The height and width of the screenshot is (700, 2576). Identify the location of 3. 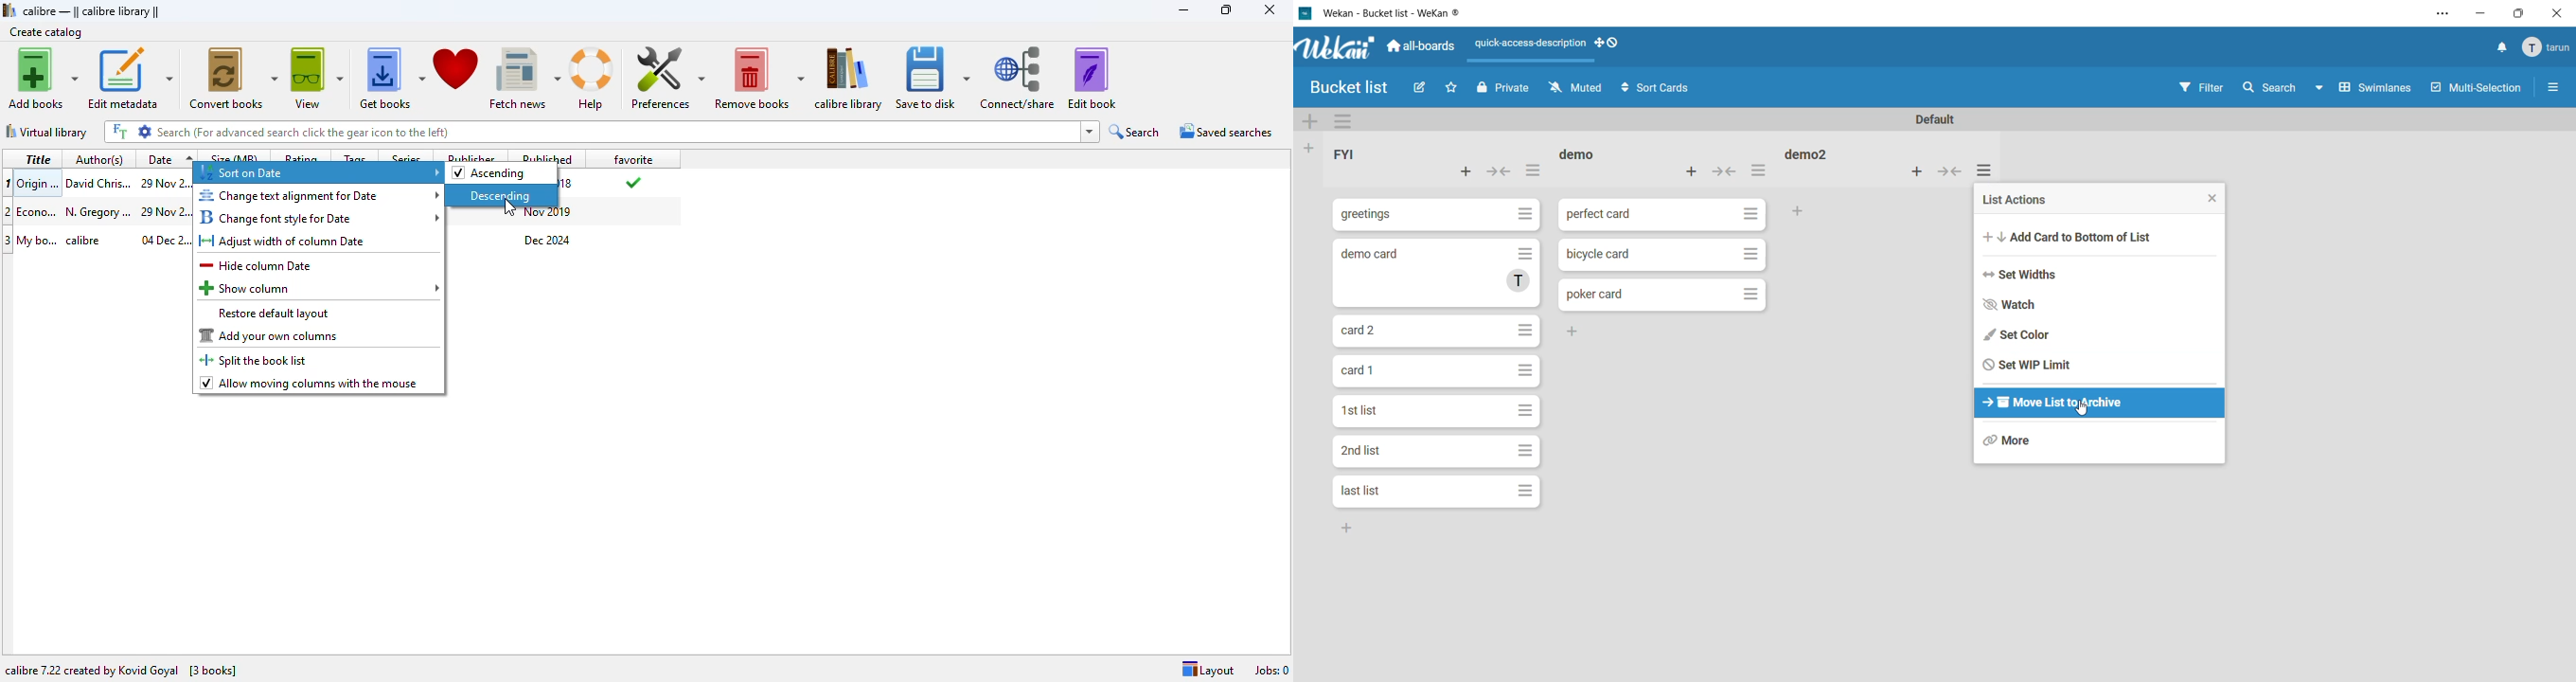
(9, 241).